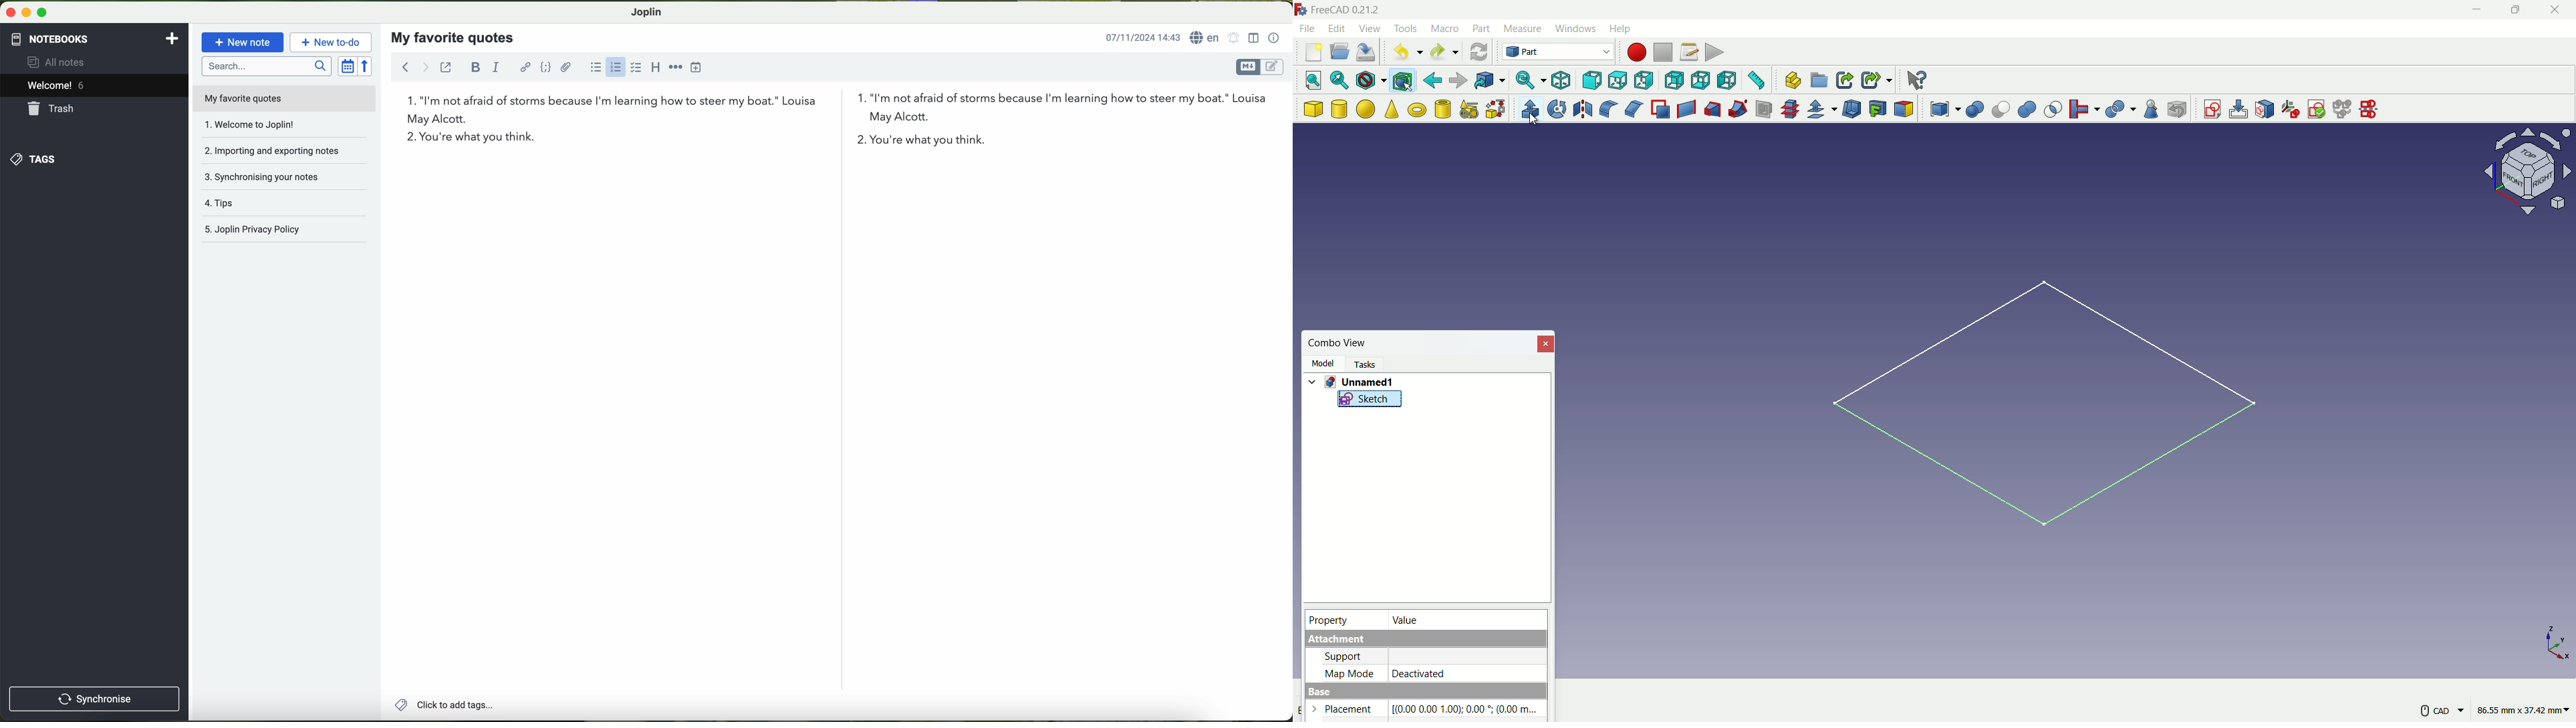 The width and height of the screenshot is (2576, 728). What do you see at coordinates (498, 67) in the screenshot?
I see `italic` at bounding box center [498, 67].